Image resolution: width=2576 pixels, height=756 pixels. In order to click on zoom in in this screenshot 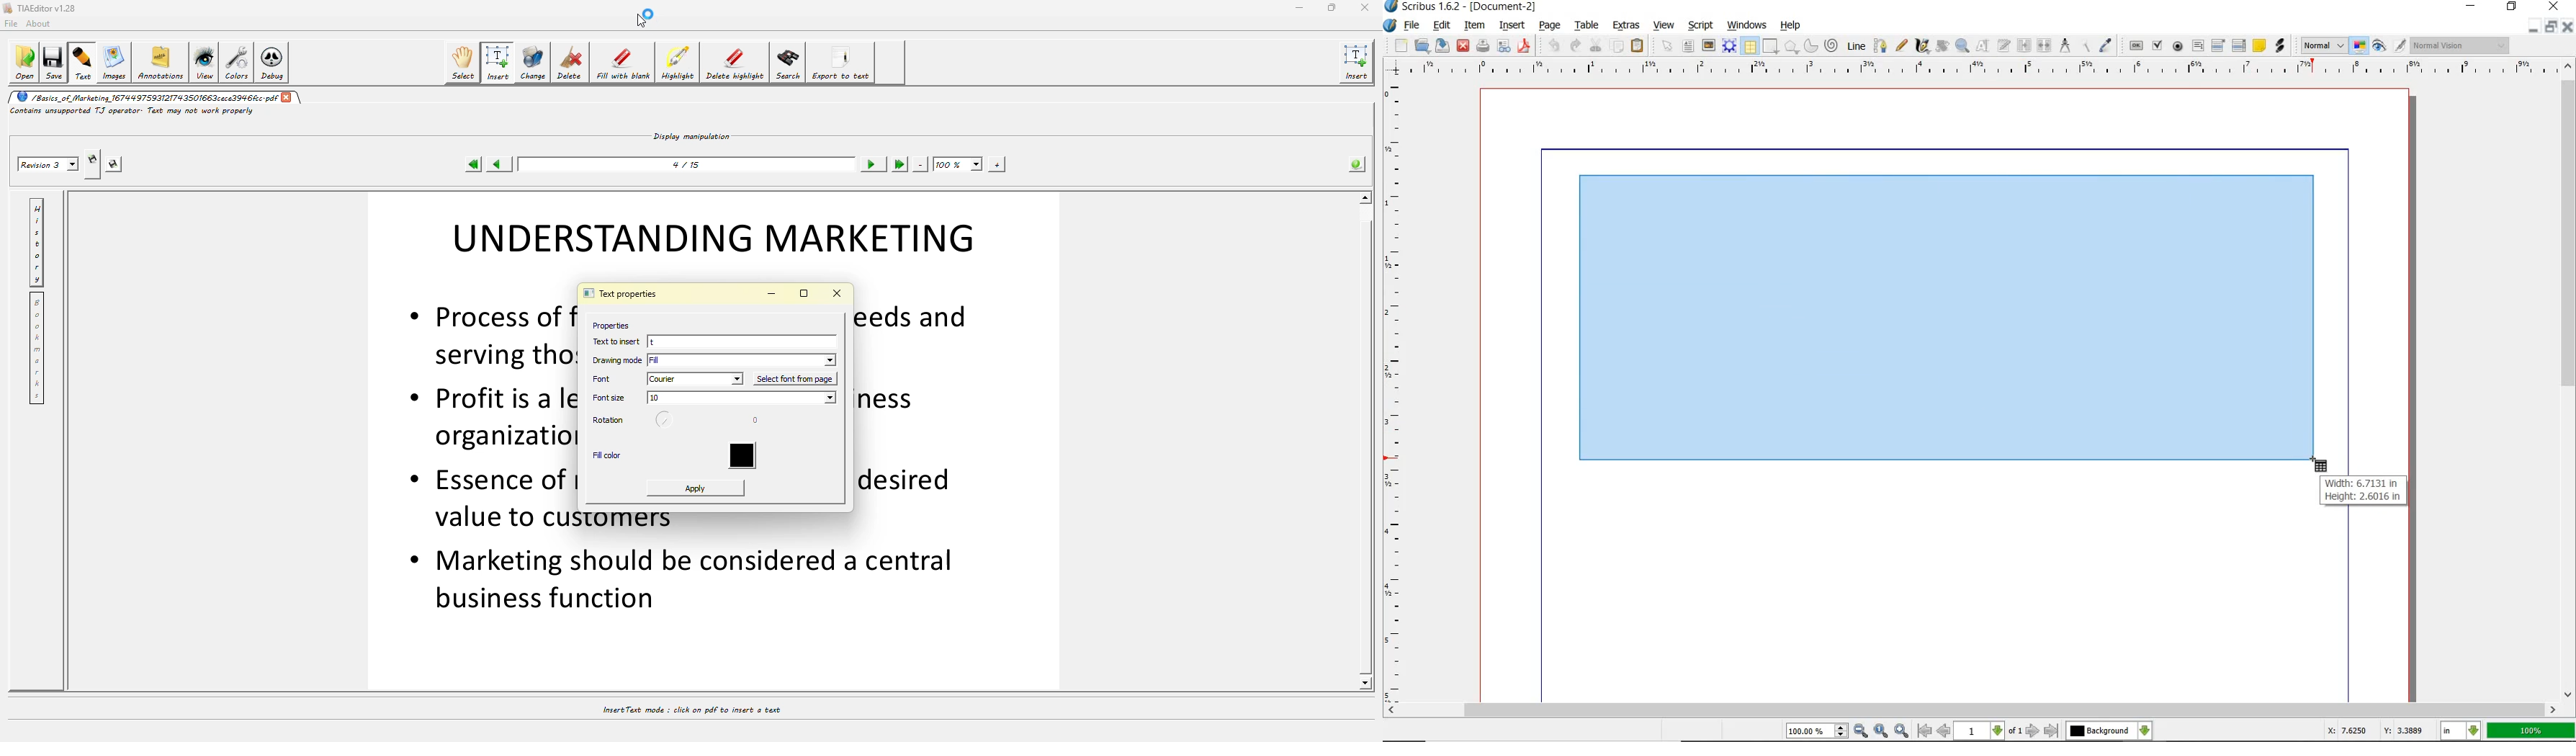, I will do `click(1901, 731)`.